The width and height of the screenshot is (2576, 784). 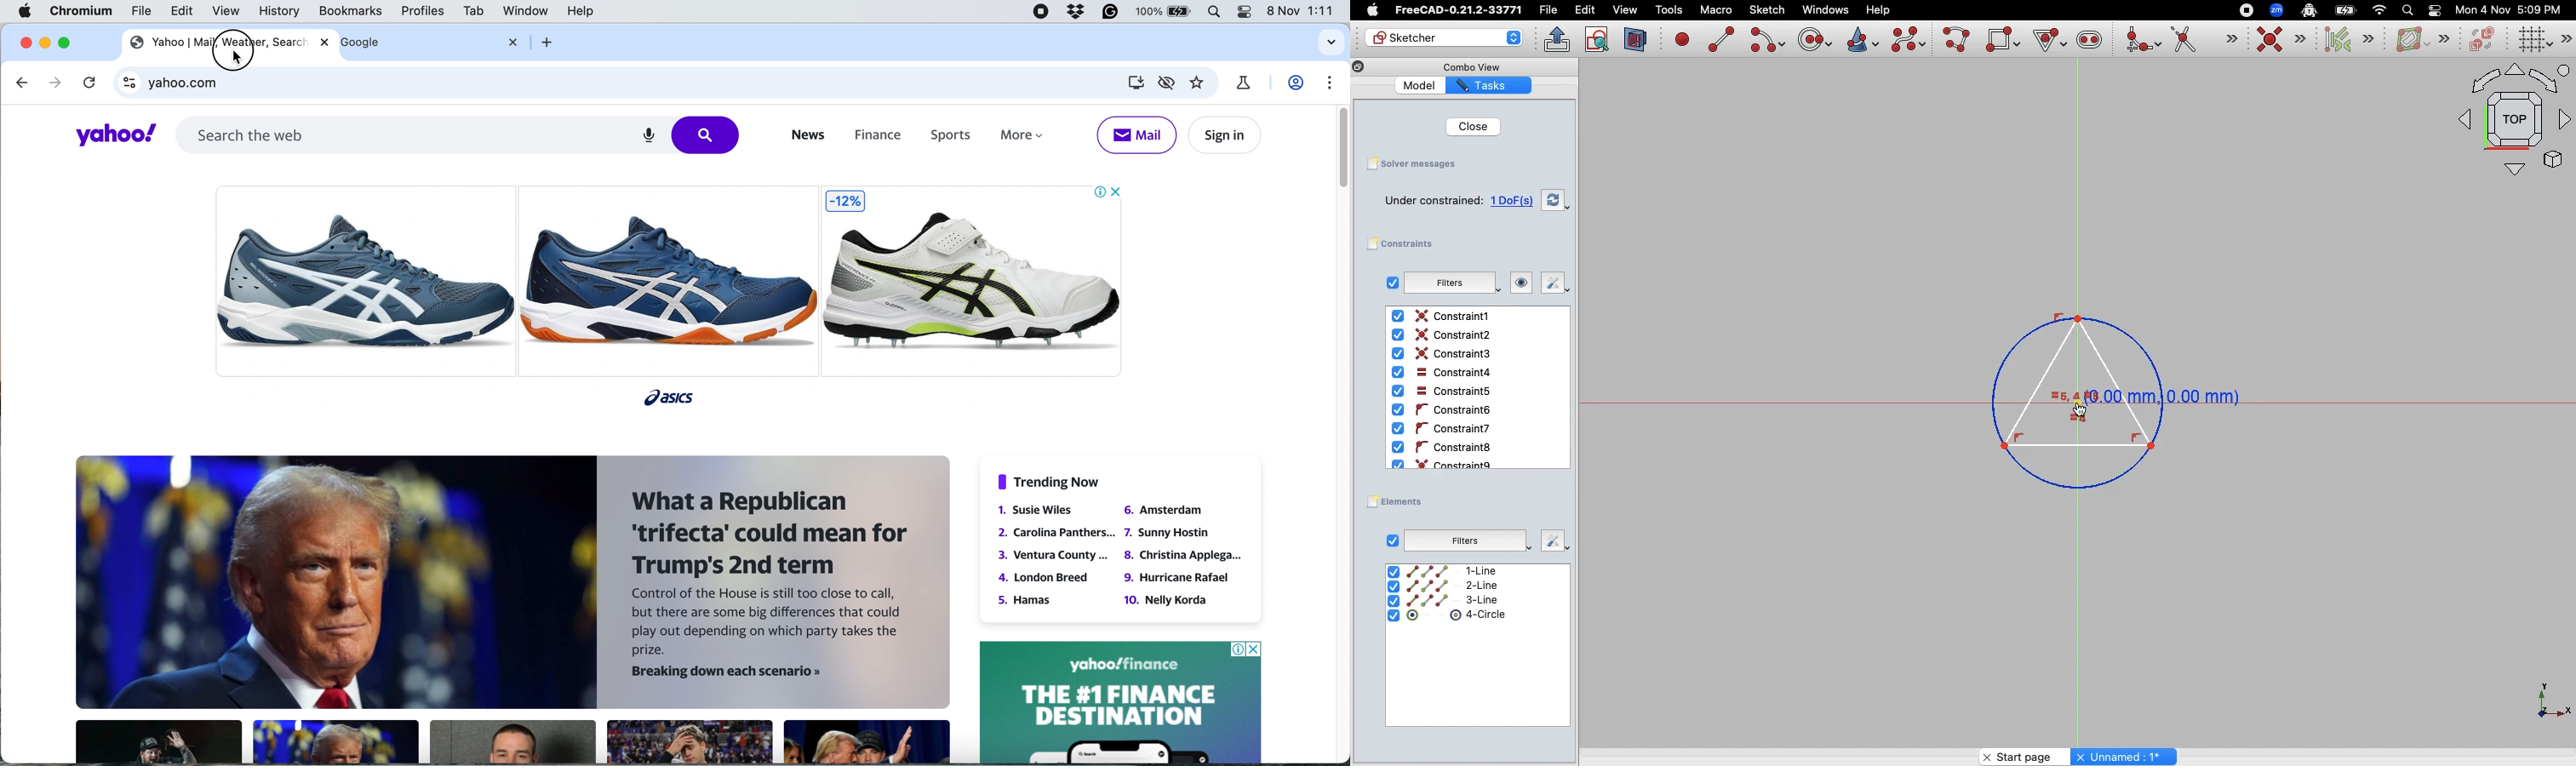 What do you see at coordinates (1451, 571) in the screenshot?
I see `1-Line` at bounding box center [1451, 571].